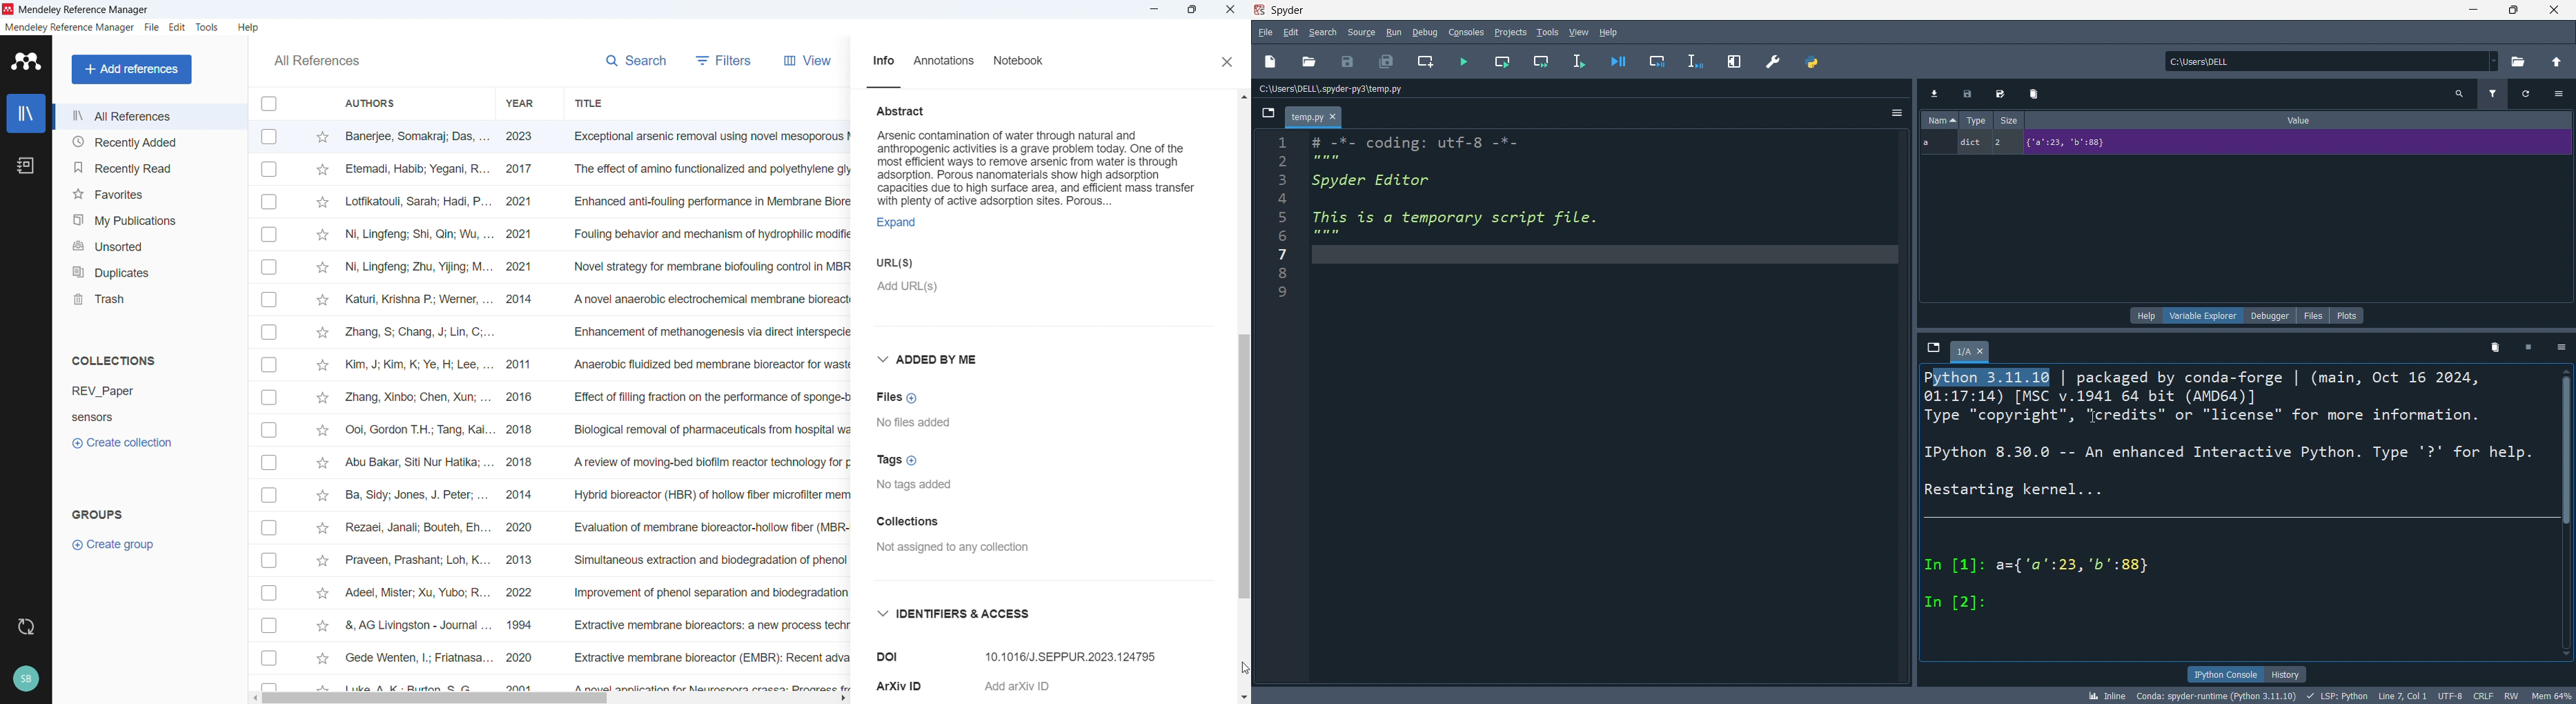  What do you see at coordinates (410, 463) in the screenshot?
I see `abu bakar,siti nur hatika` at bounding box center [410, 463].